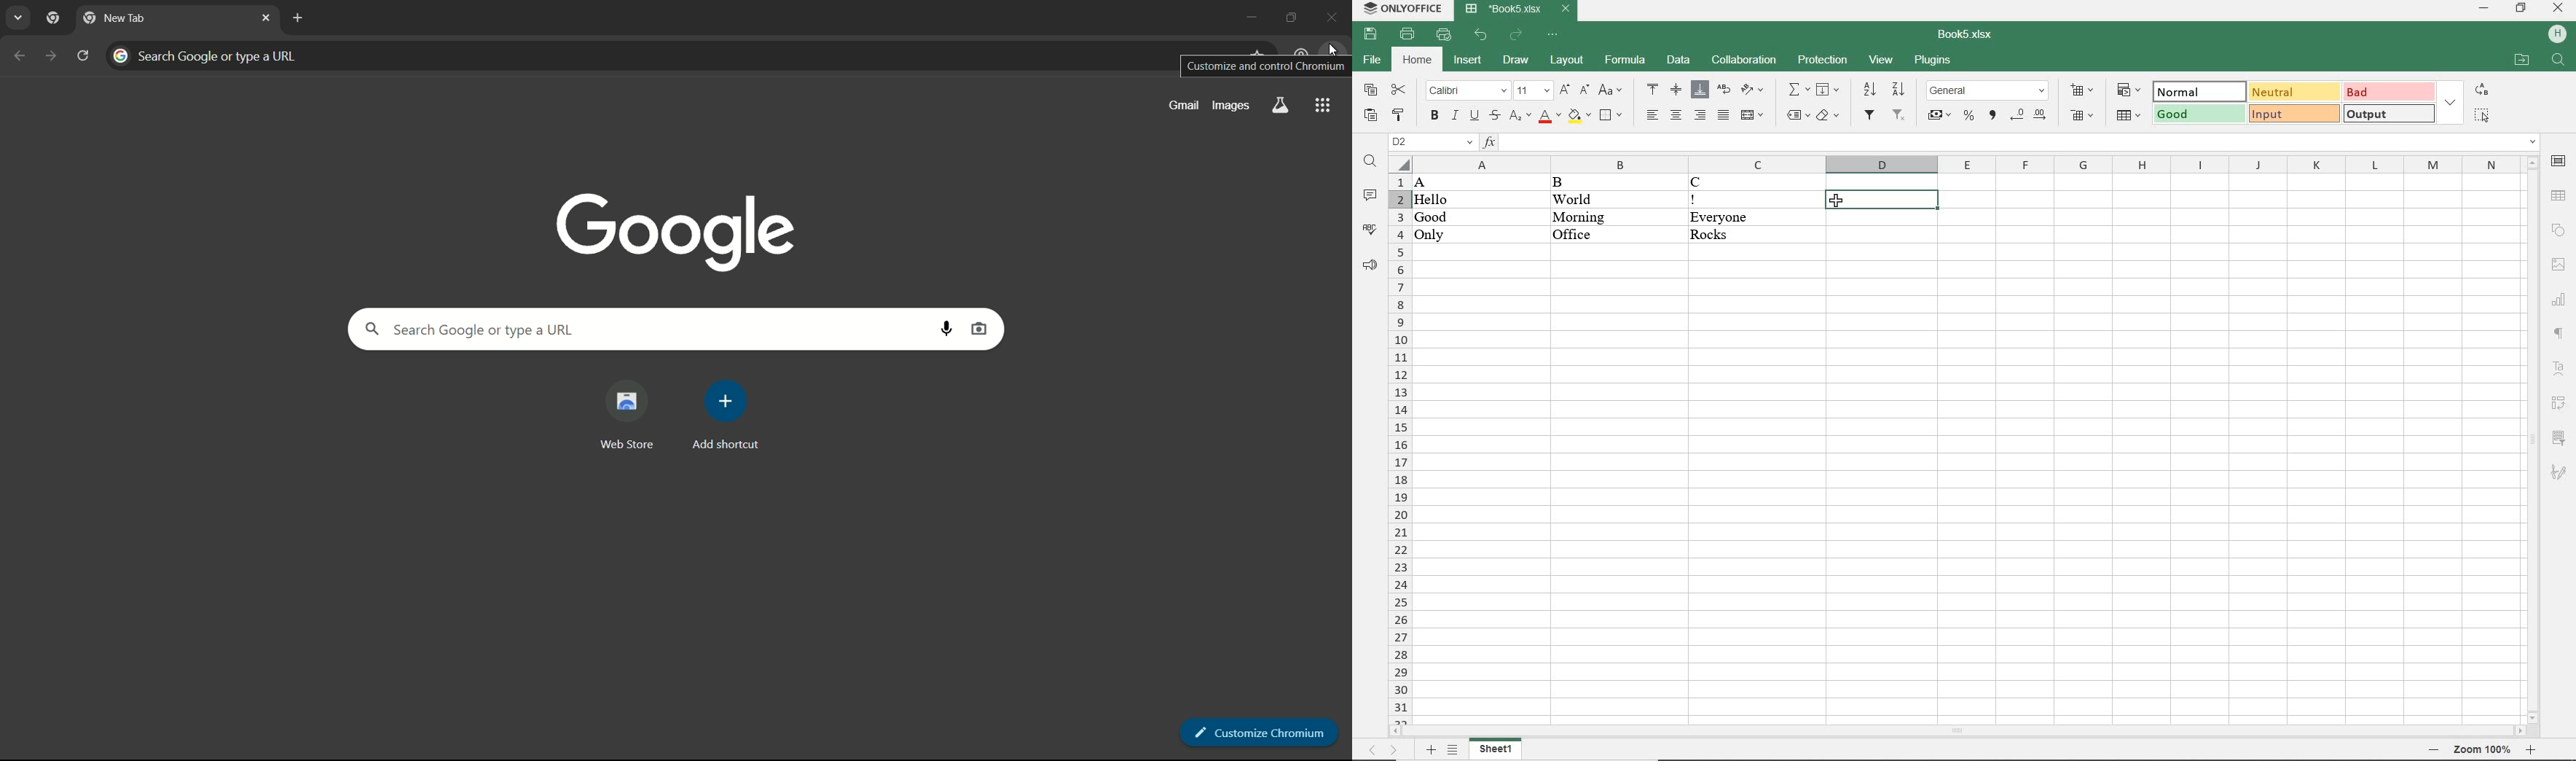 The image size is (2576, 784). What do you see at coordinates (1654, 90) in the screenshot?
I see `align top` at bounding box center [1654, 90].